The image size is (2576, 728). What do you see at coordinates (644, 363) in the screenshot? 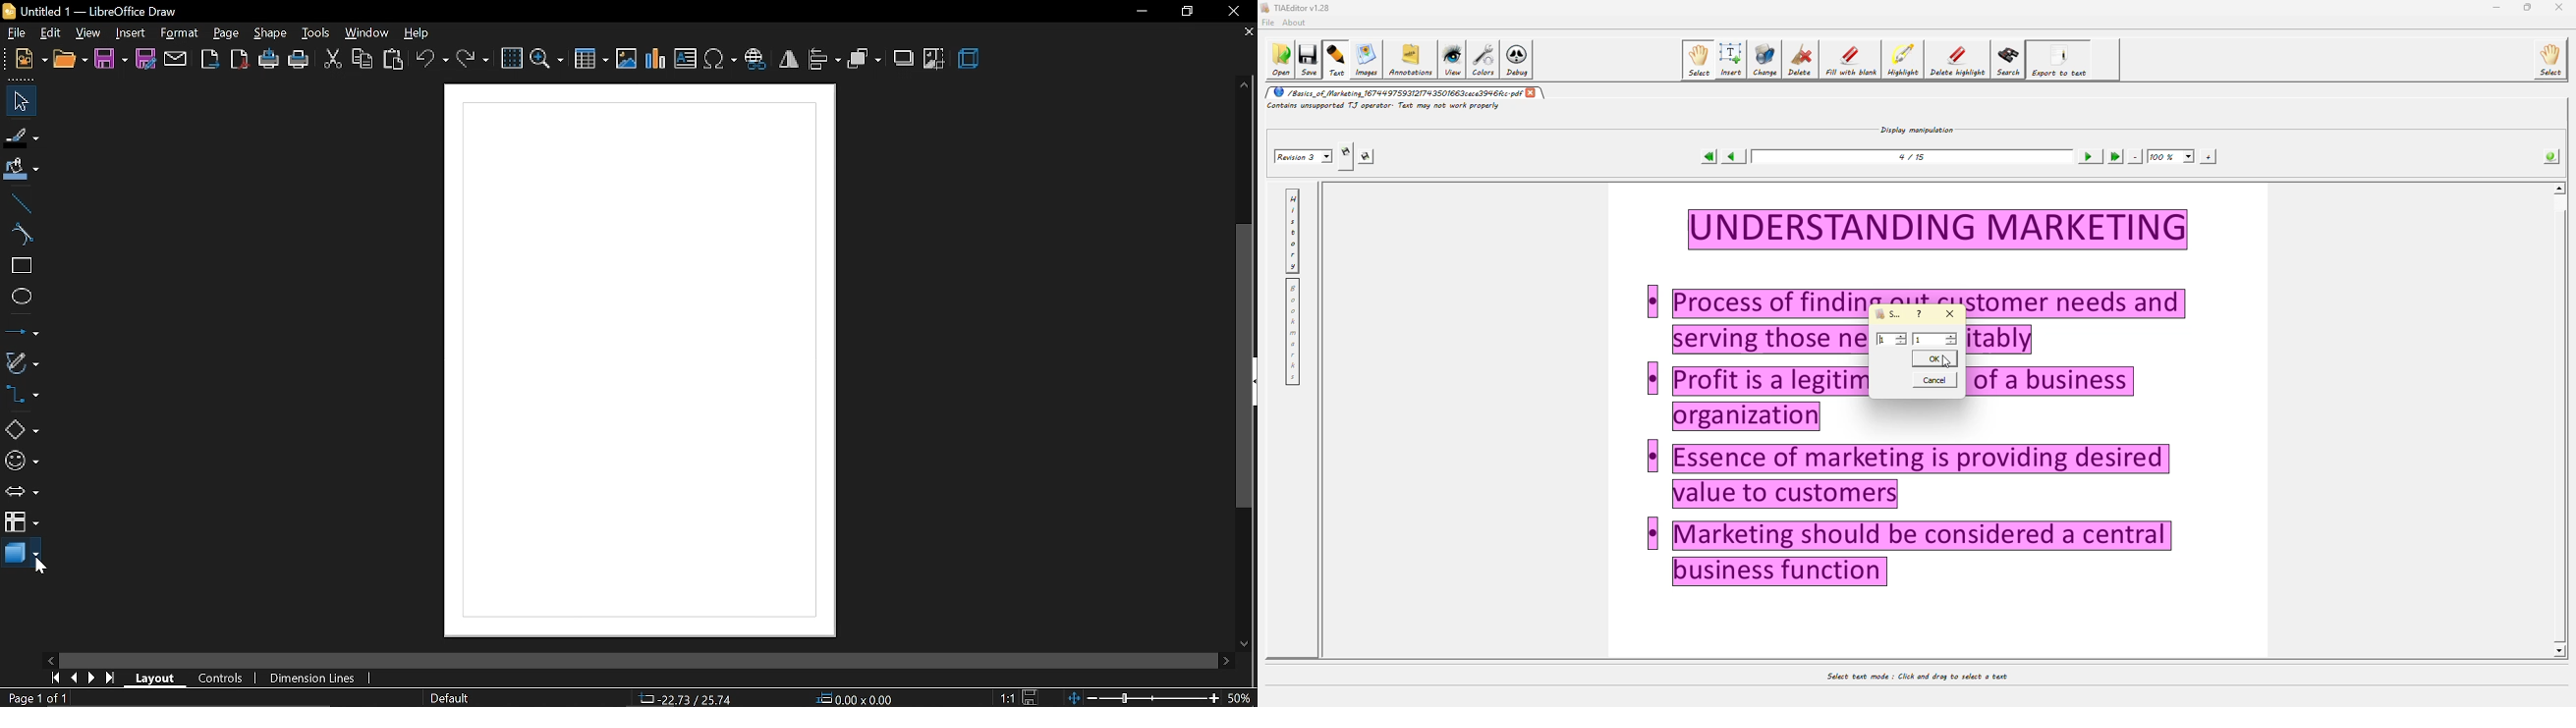
I see `Diagram` at bounding box center [644, 363].